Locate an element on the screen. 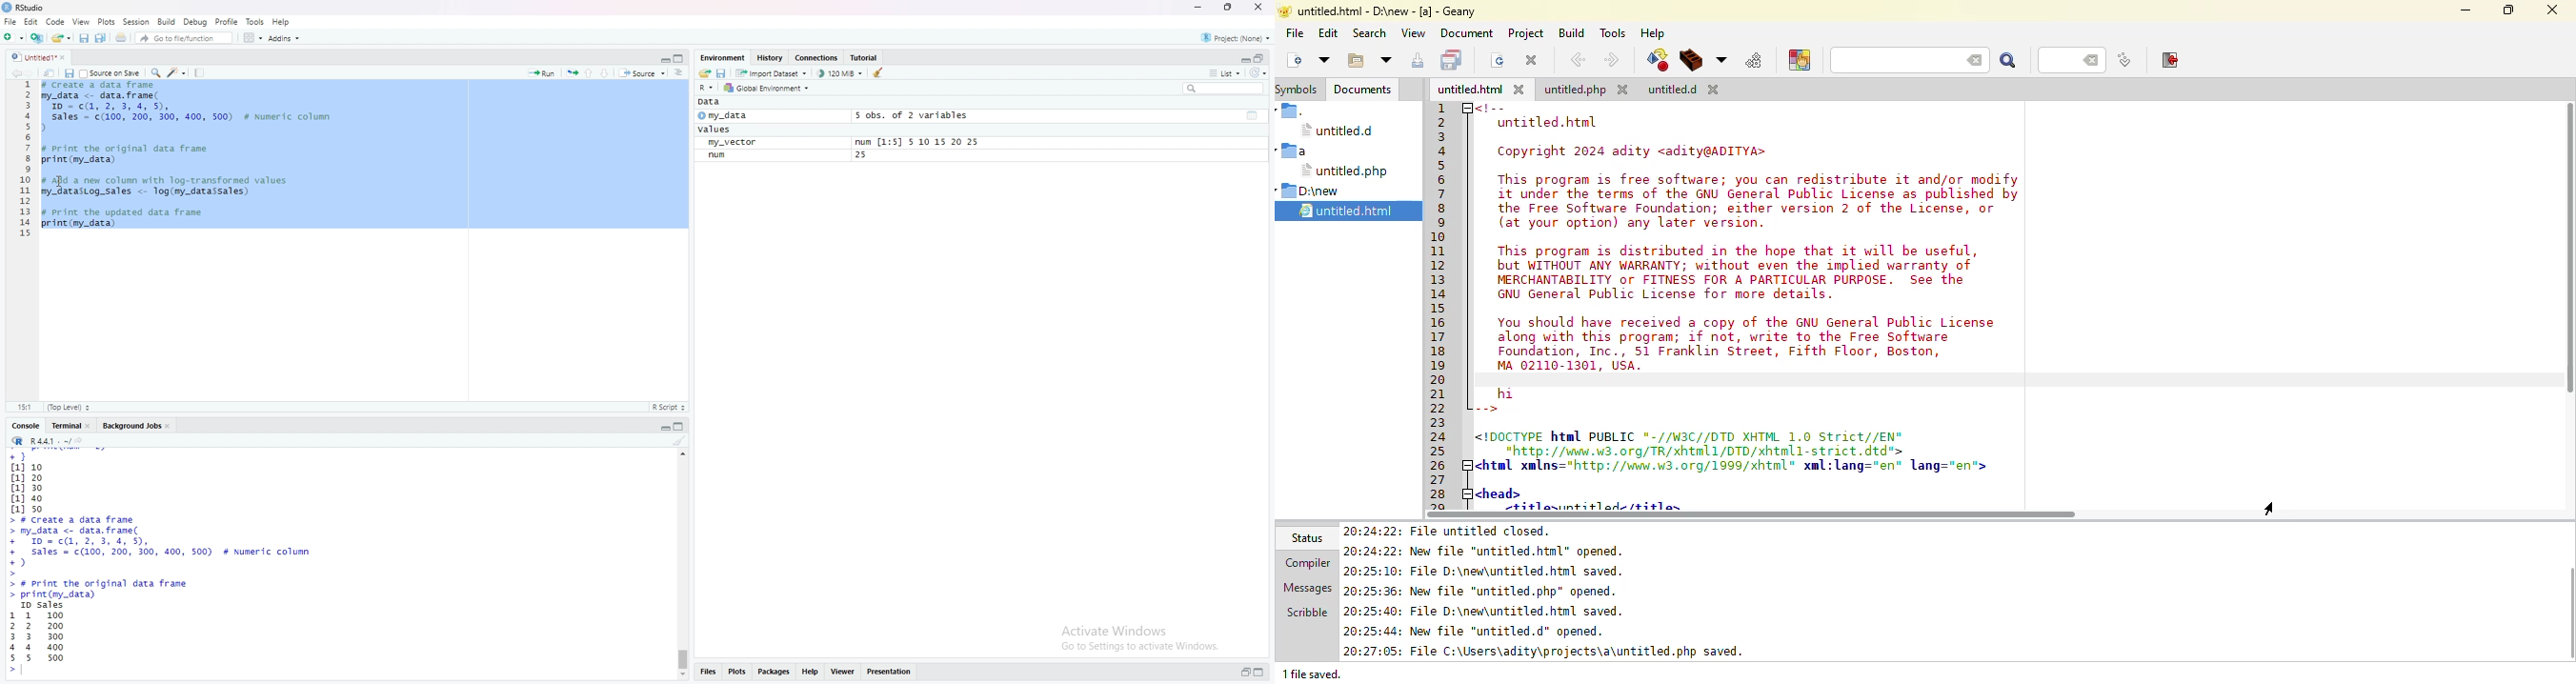 This screenshot has height=700, width=2576. clear objects from the workspace is located at coordinates (879, 74).